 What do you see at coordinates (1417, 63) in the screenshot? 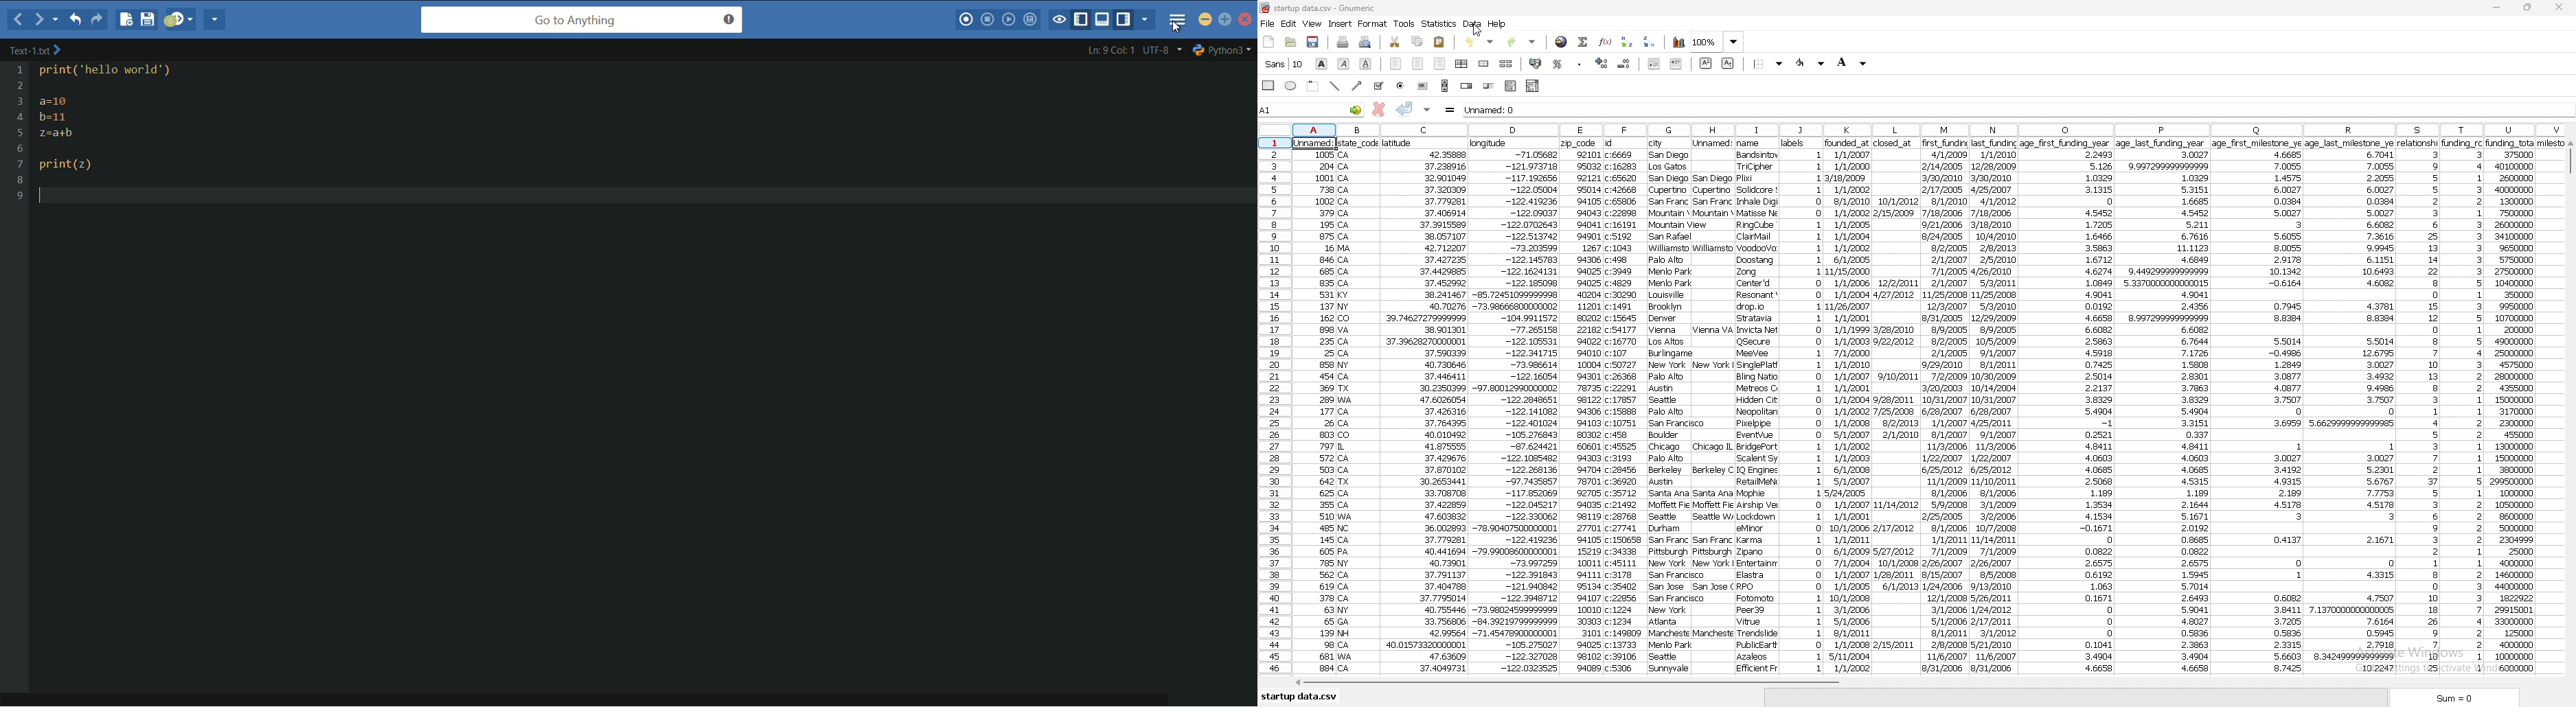
I see `centre` at bounding box center [1417, 63].